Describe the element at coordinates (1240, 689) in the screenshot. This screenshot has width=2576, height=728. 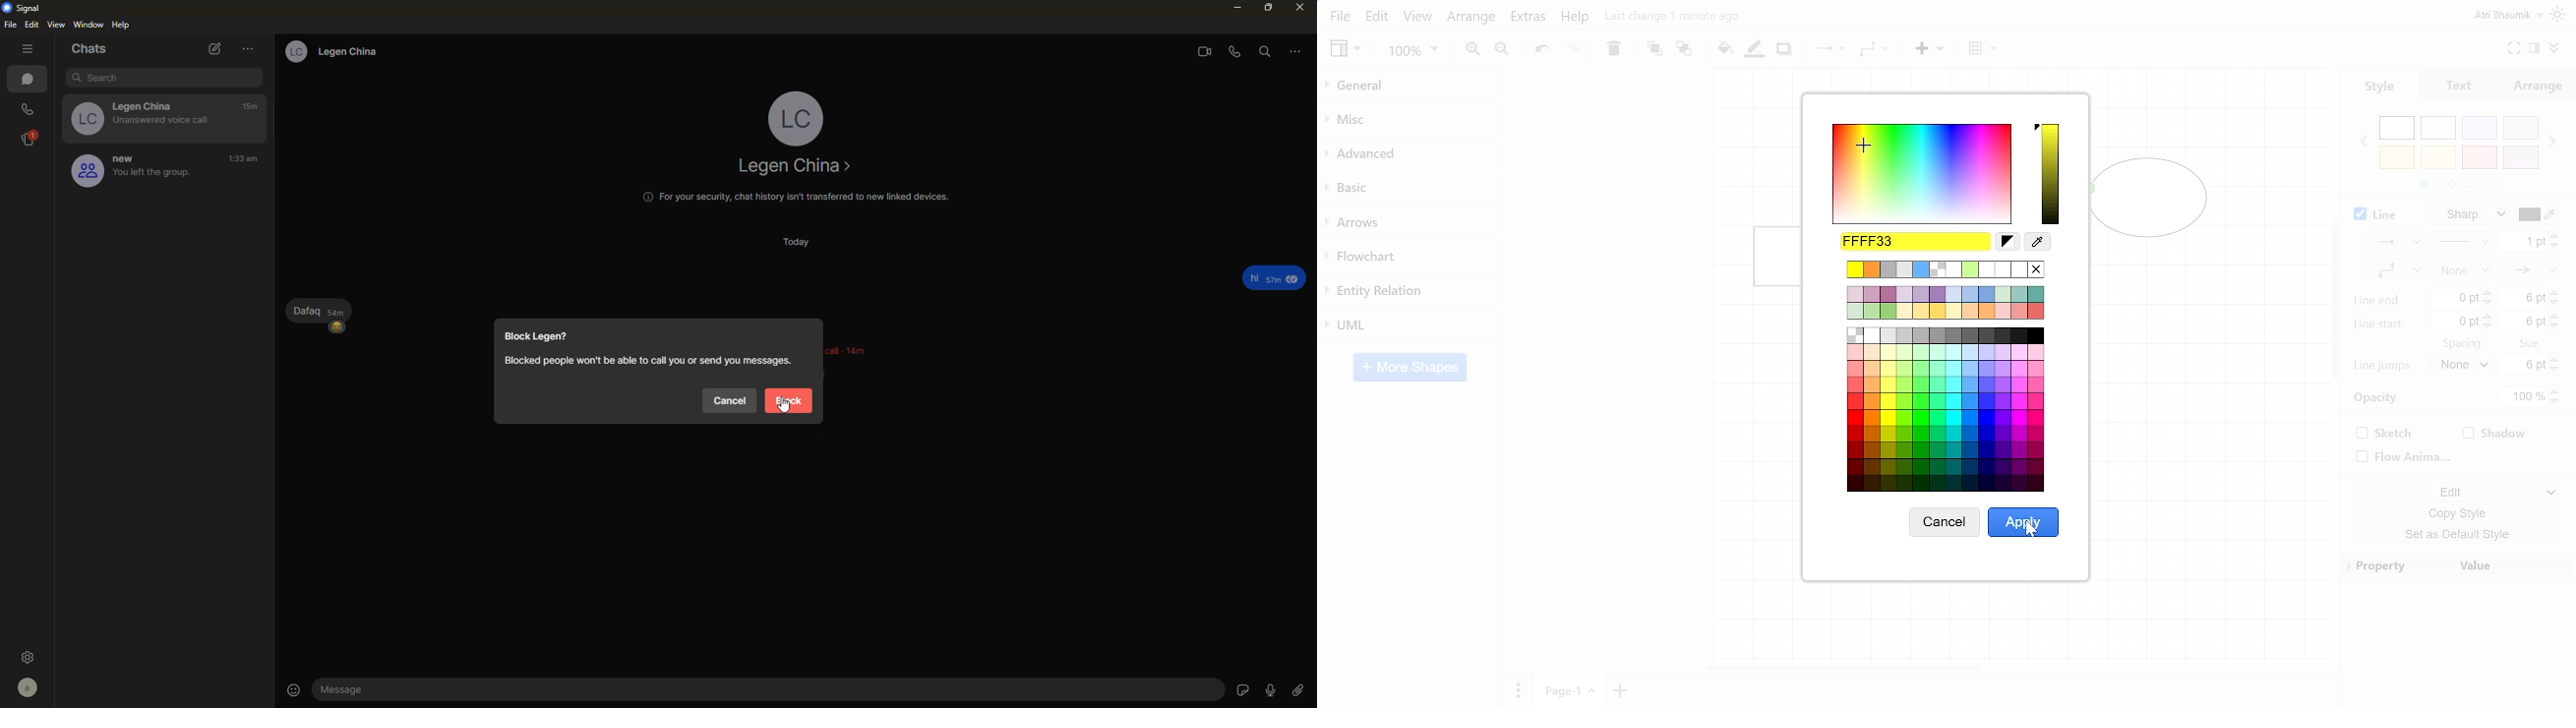
I see `sticker` at that location.